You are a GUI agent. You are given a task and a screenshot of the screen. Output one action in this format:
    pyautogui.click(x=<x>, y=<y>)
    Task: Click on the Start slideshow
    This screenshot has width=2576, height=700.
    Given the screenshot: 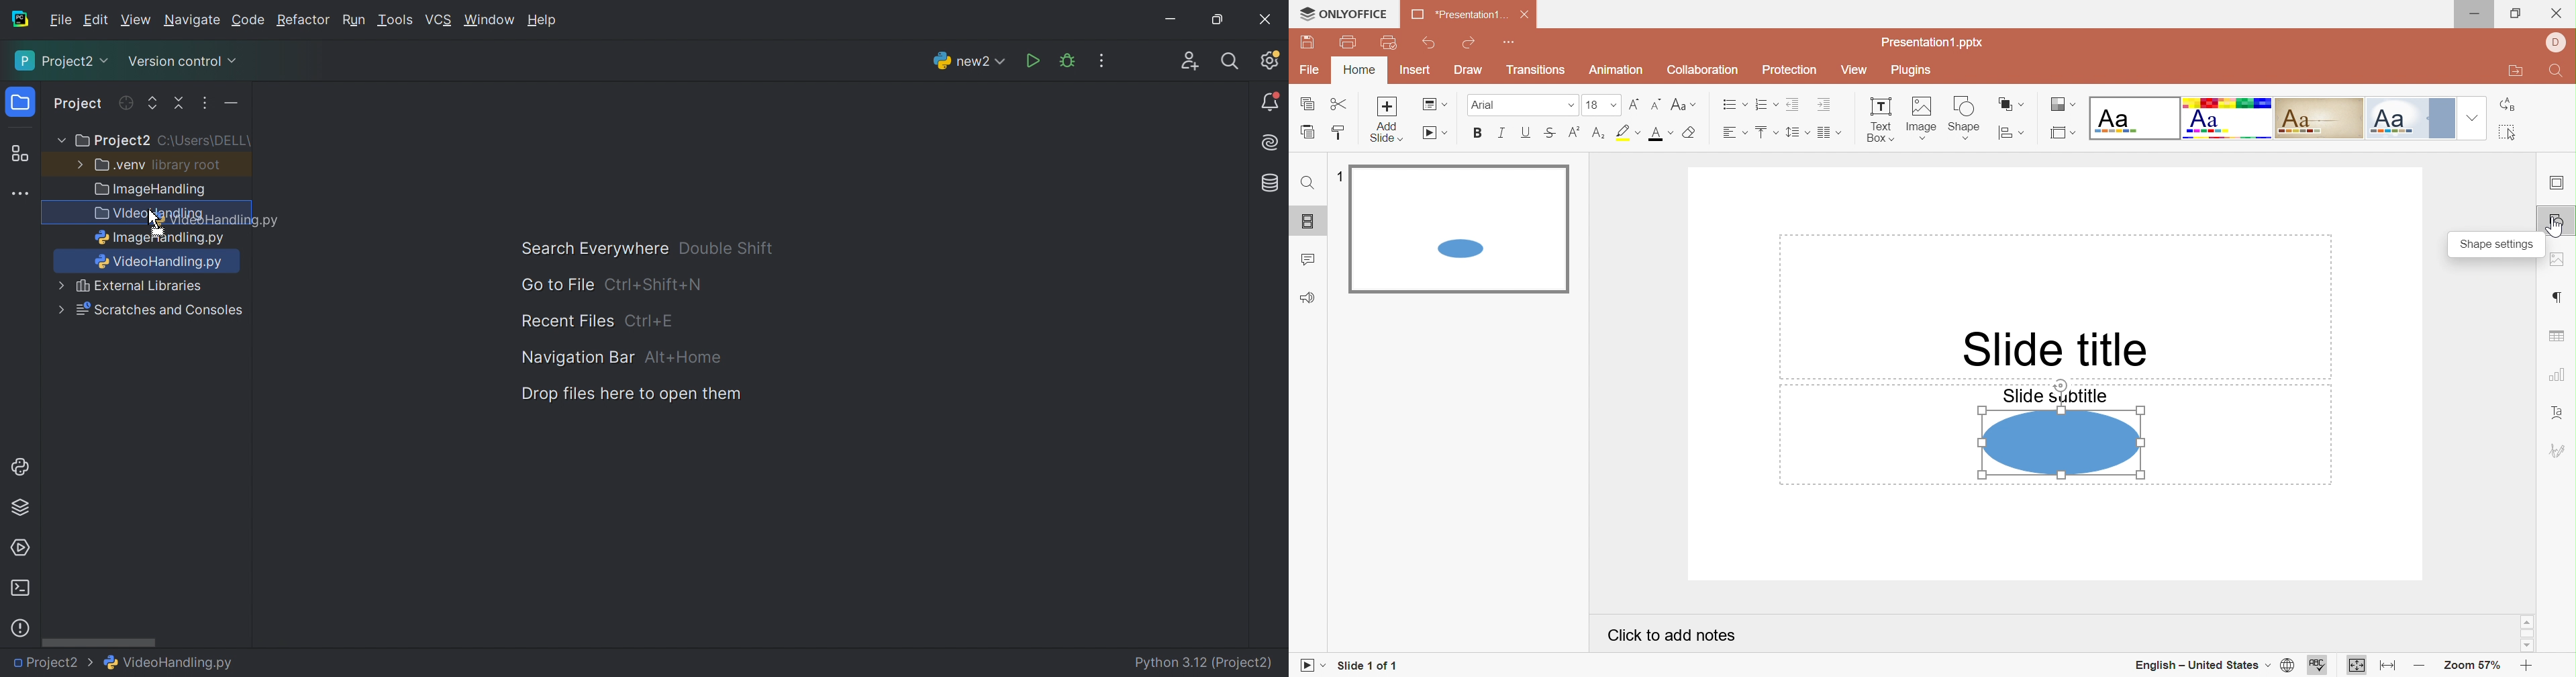 What is the action you would take?
    pyautogui.click(x=1437, y=134)
    